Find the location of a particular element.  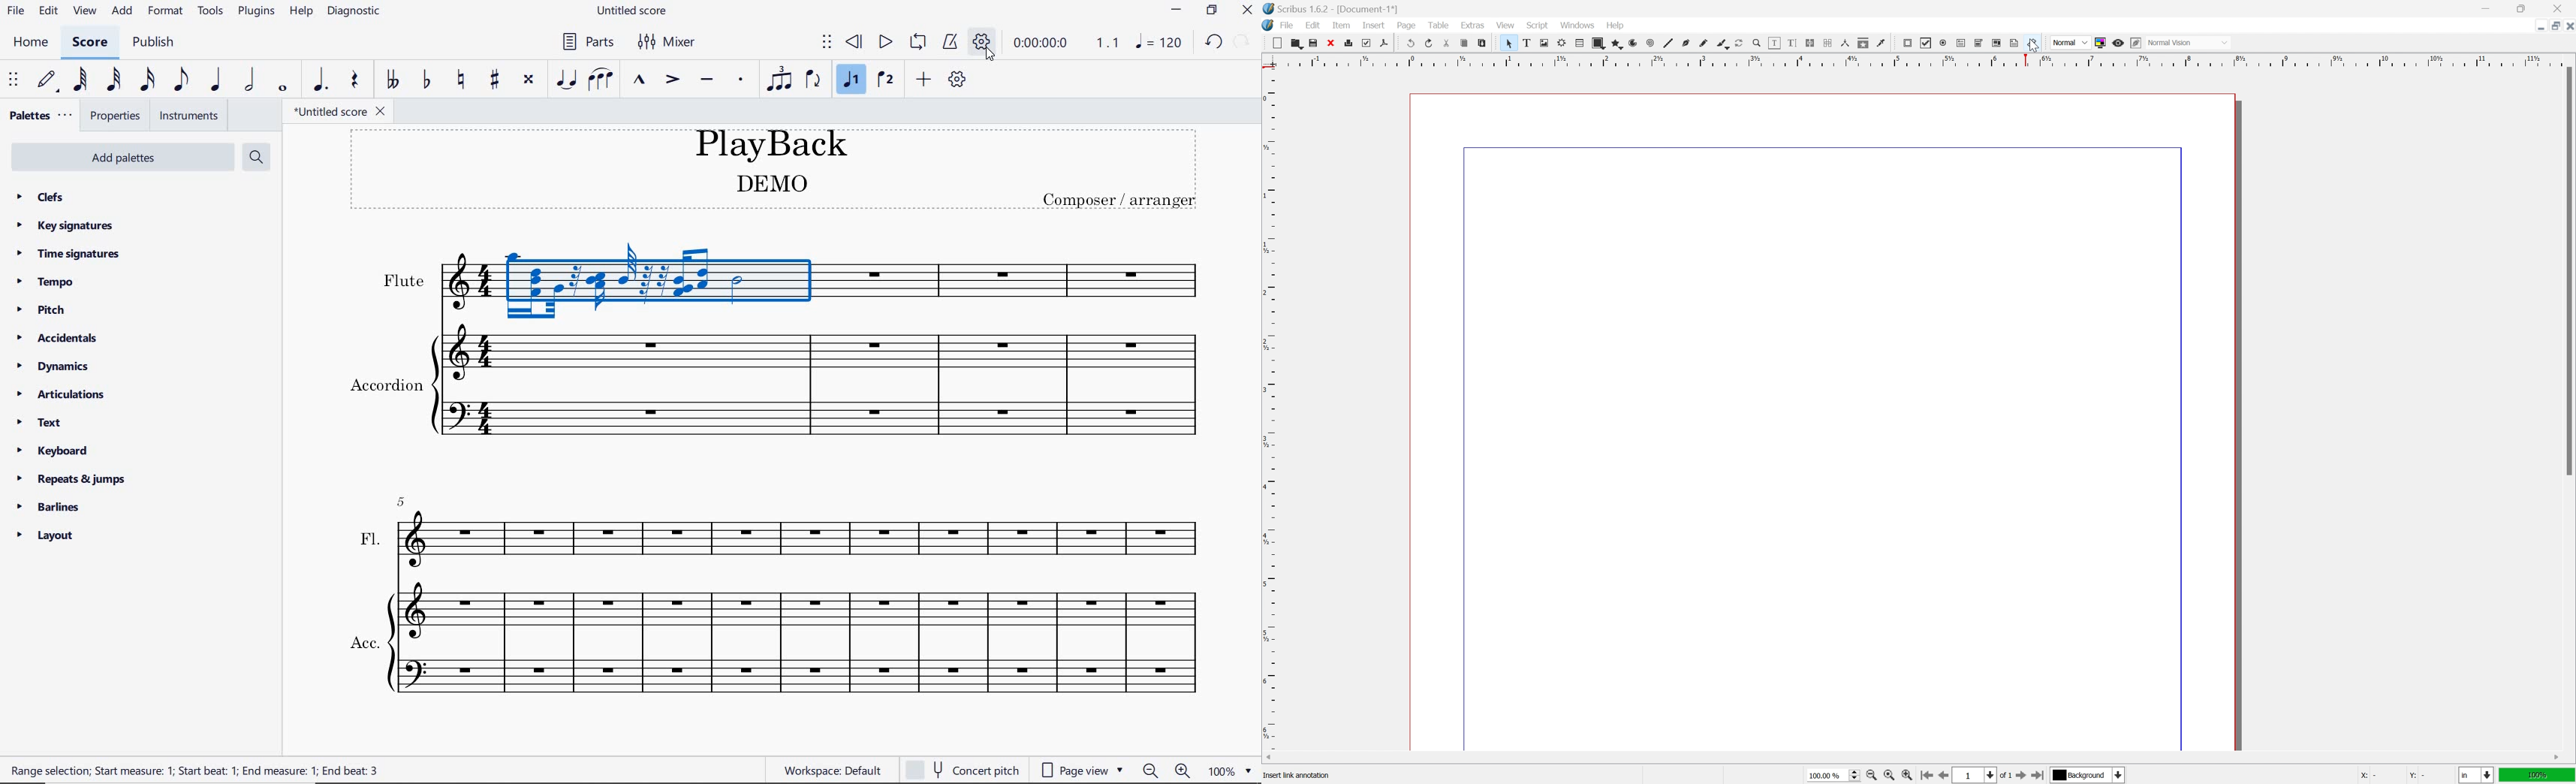

print is located at coordinates (1349, 42).